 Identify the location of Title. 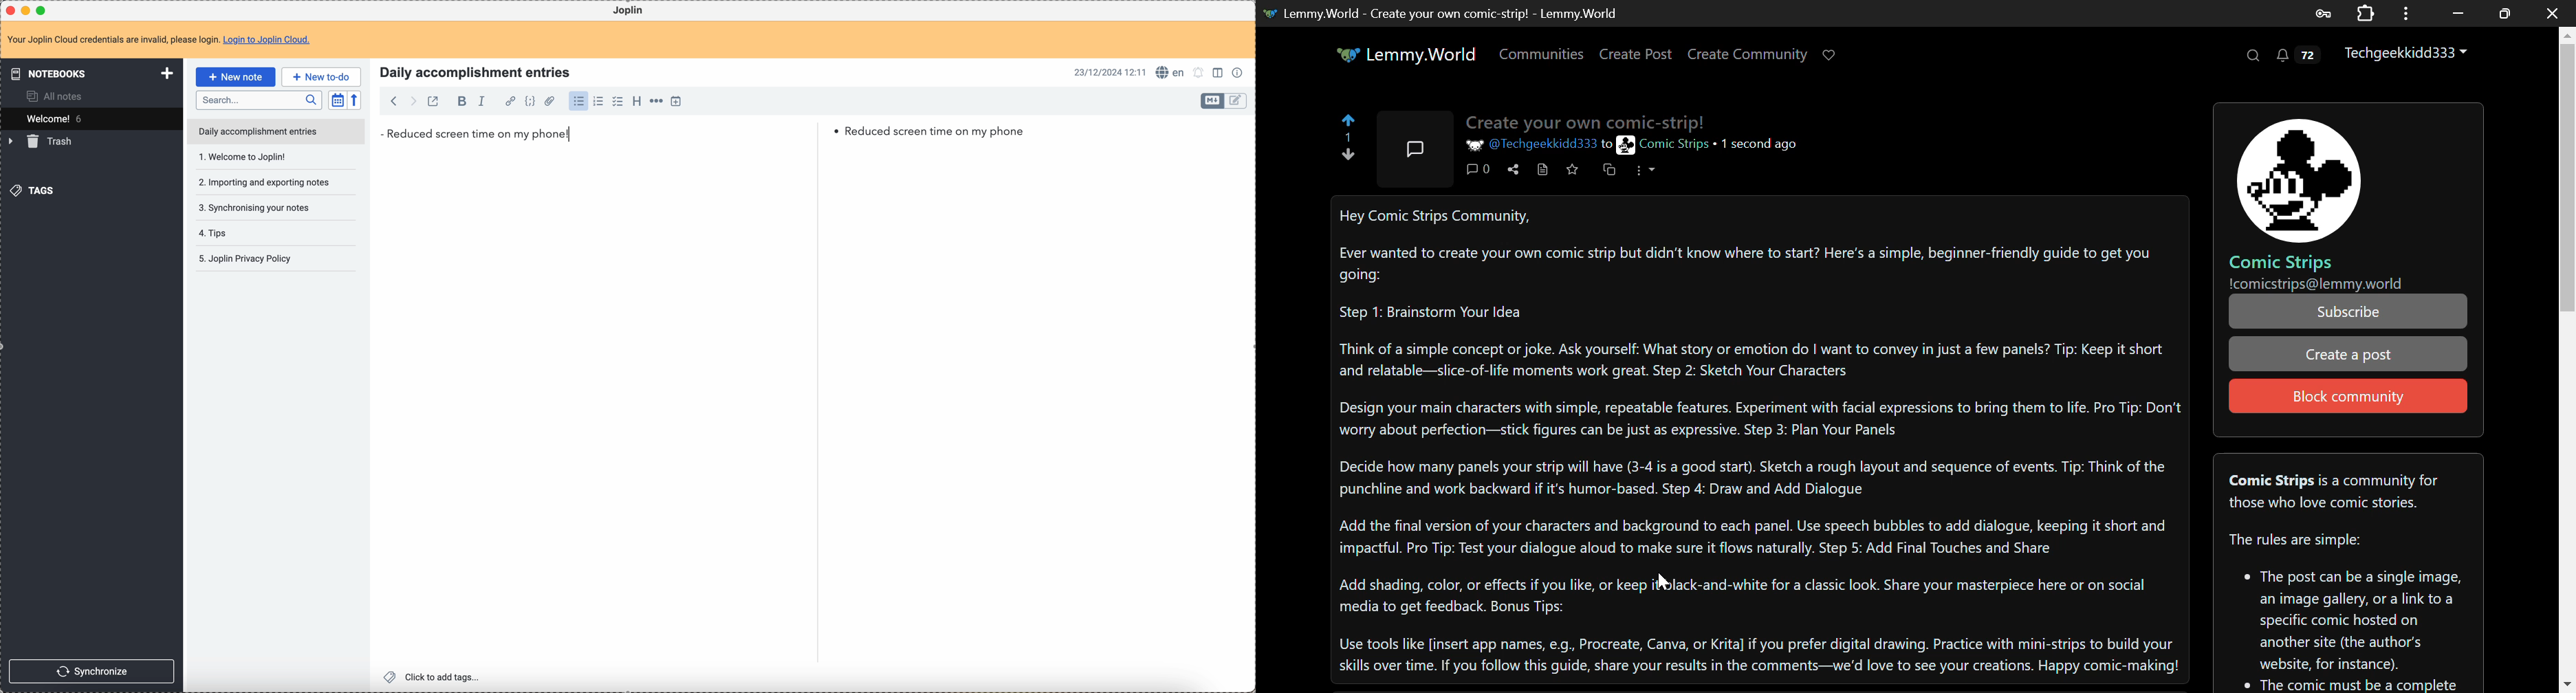
(473, 71).